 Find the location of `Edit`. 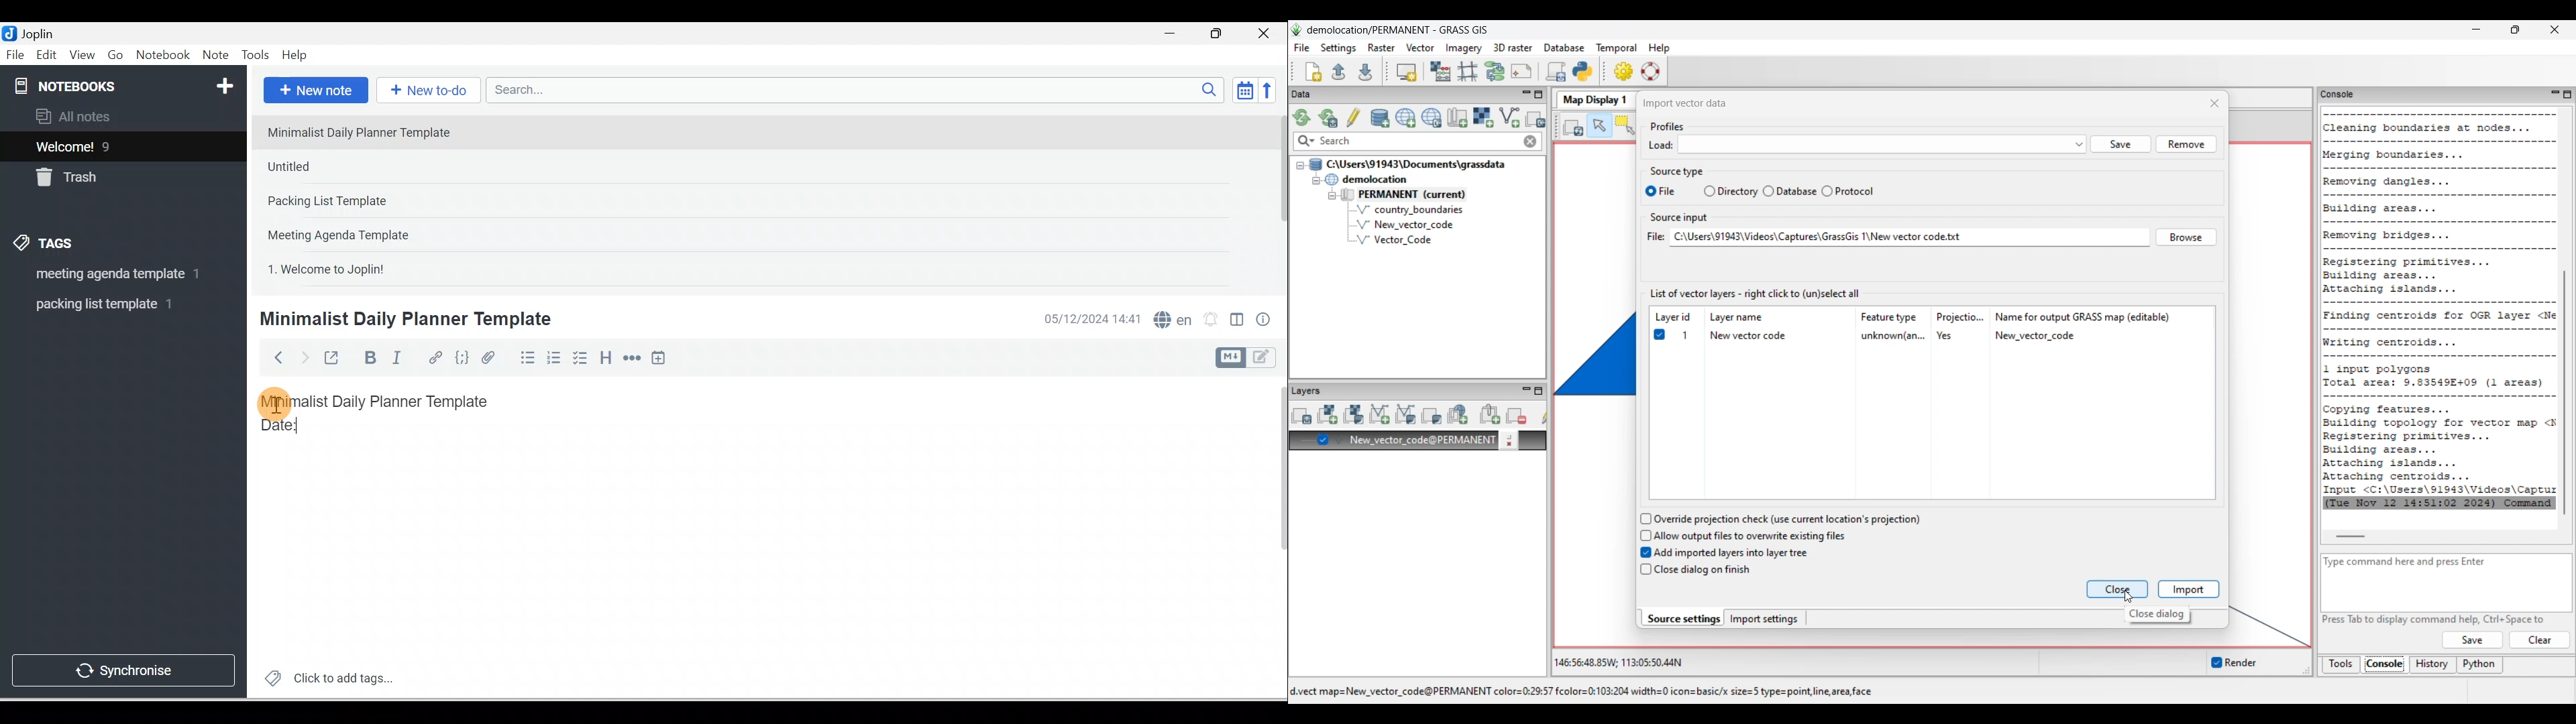

Edit is located at coordinates (48, 56).